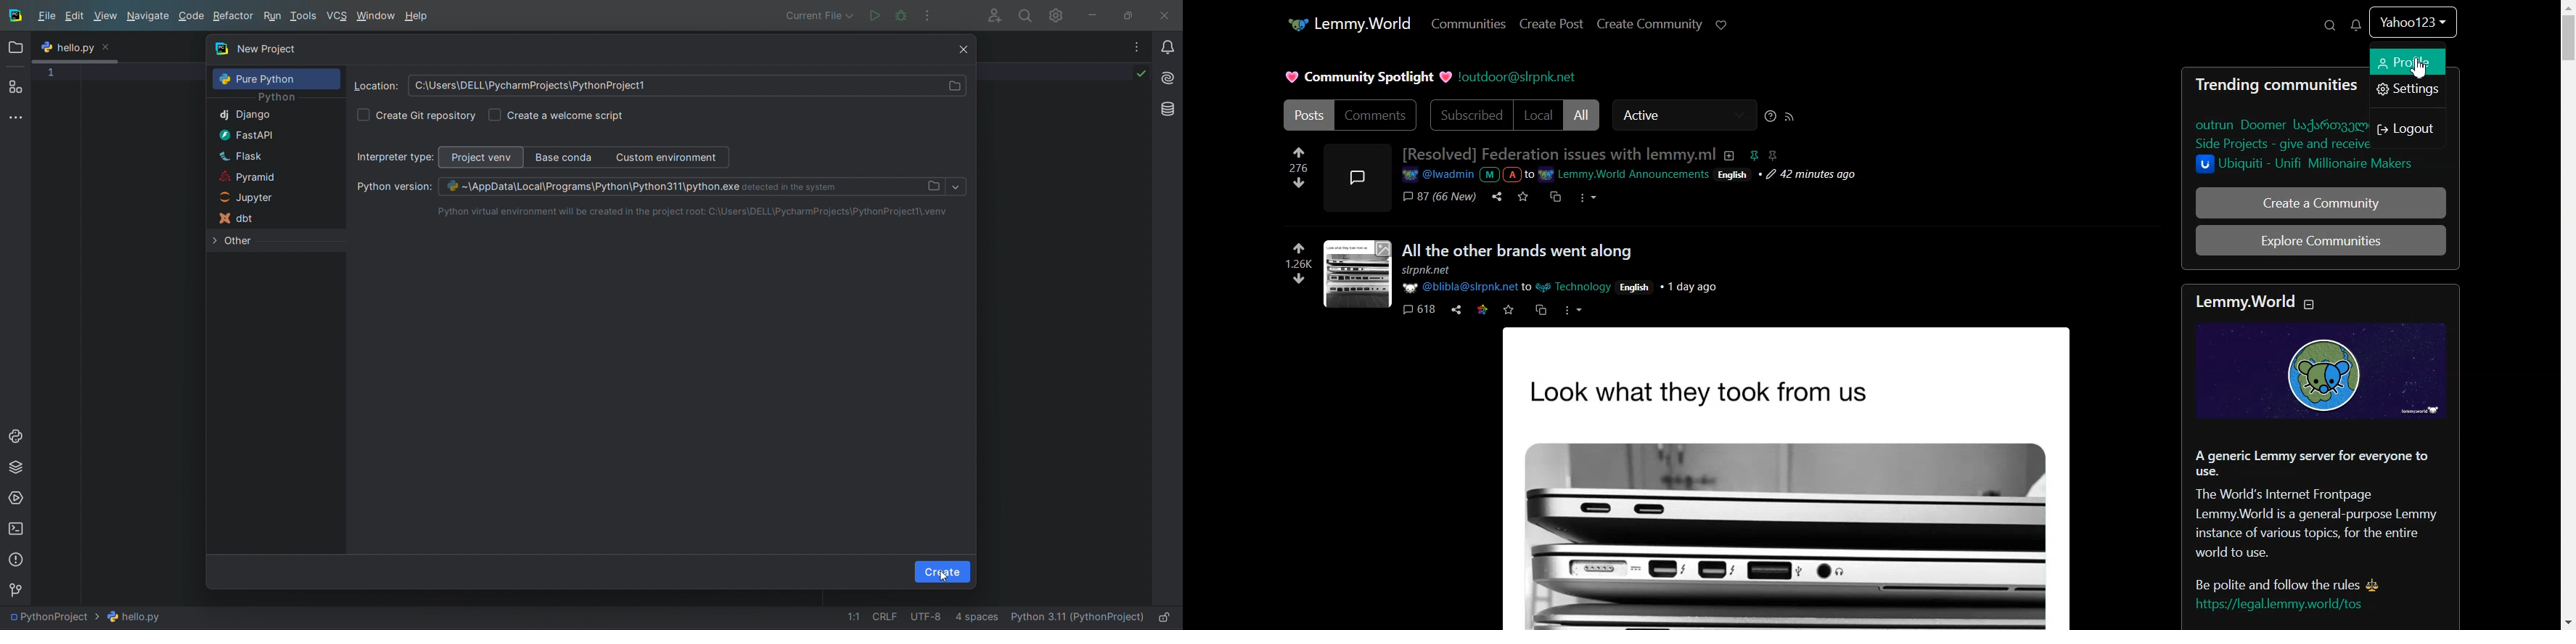  I want to click on Create Community, so click(1649, 24).